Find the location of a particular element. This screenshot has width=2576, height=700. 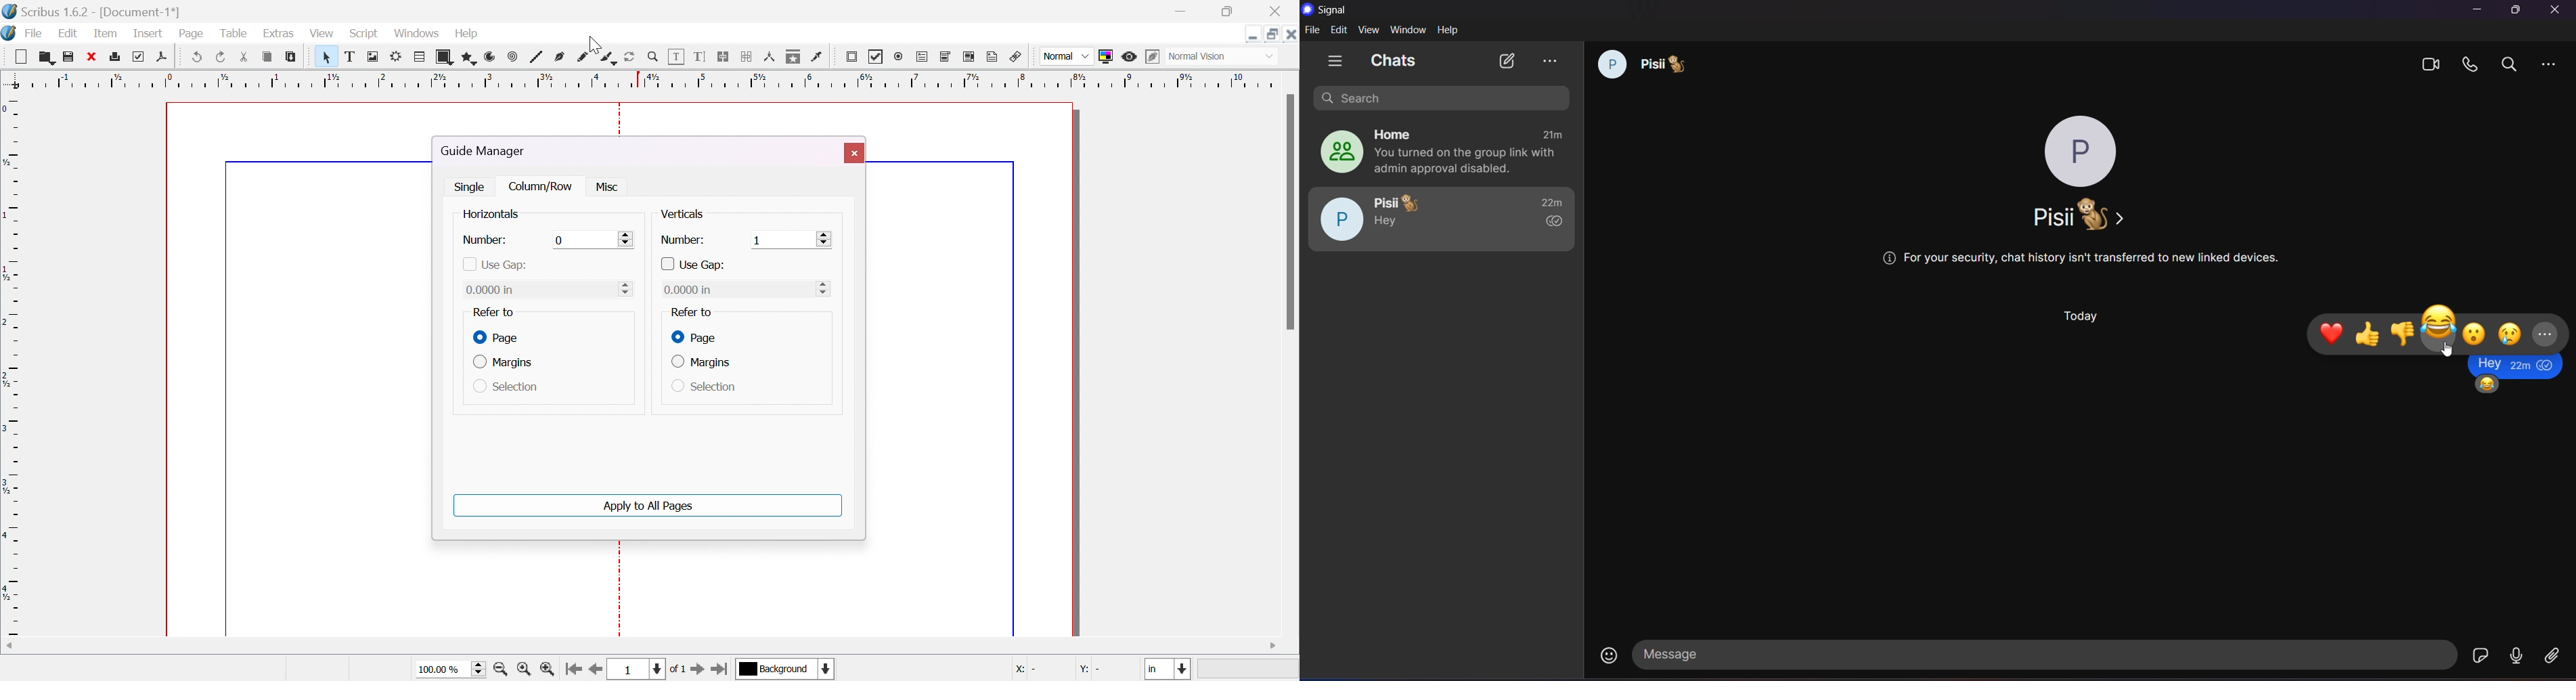

spiral is located at coordinates (512, 56).